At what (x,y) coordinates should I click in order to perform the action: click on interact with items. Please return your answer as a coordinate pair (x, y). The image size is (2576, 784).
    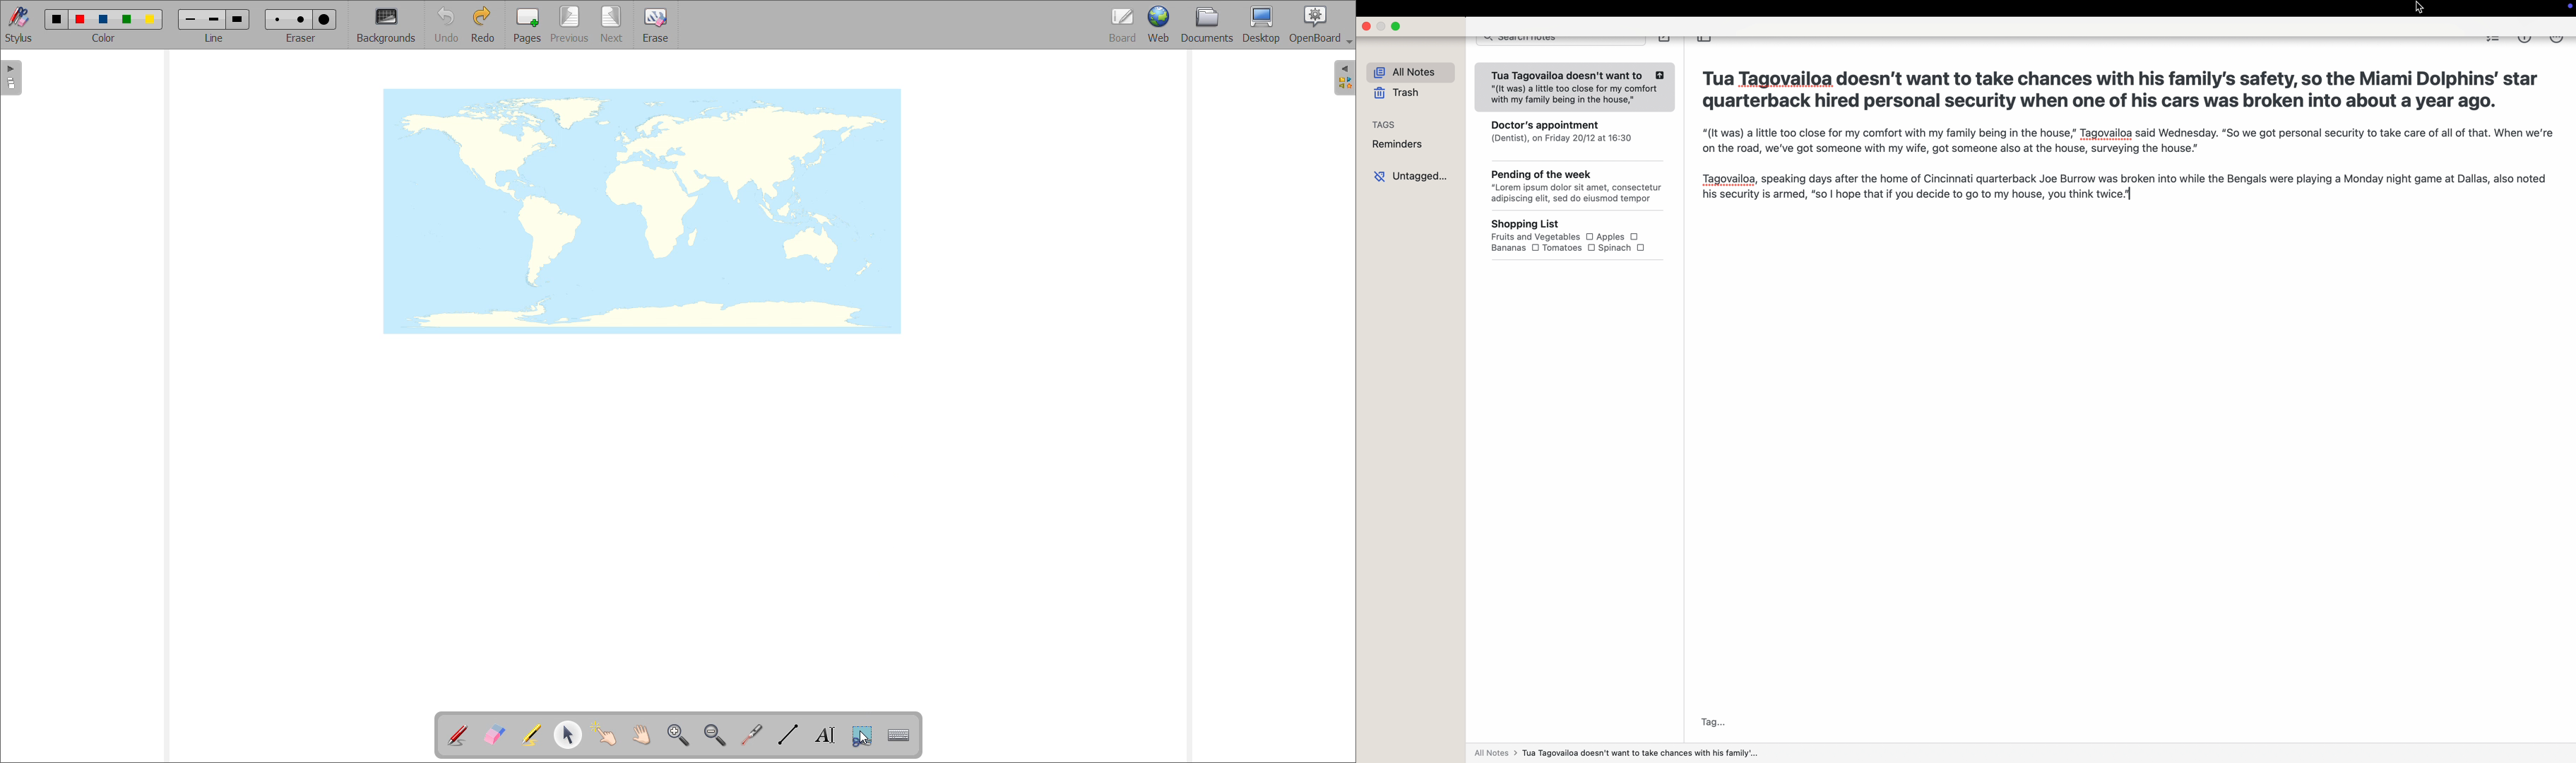
    Looking at the image, I should click on (605, 733).